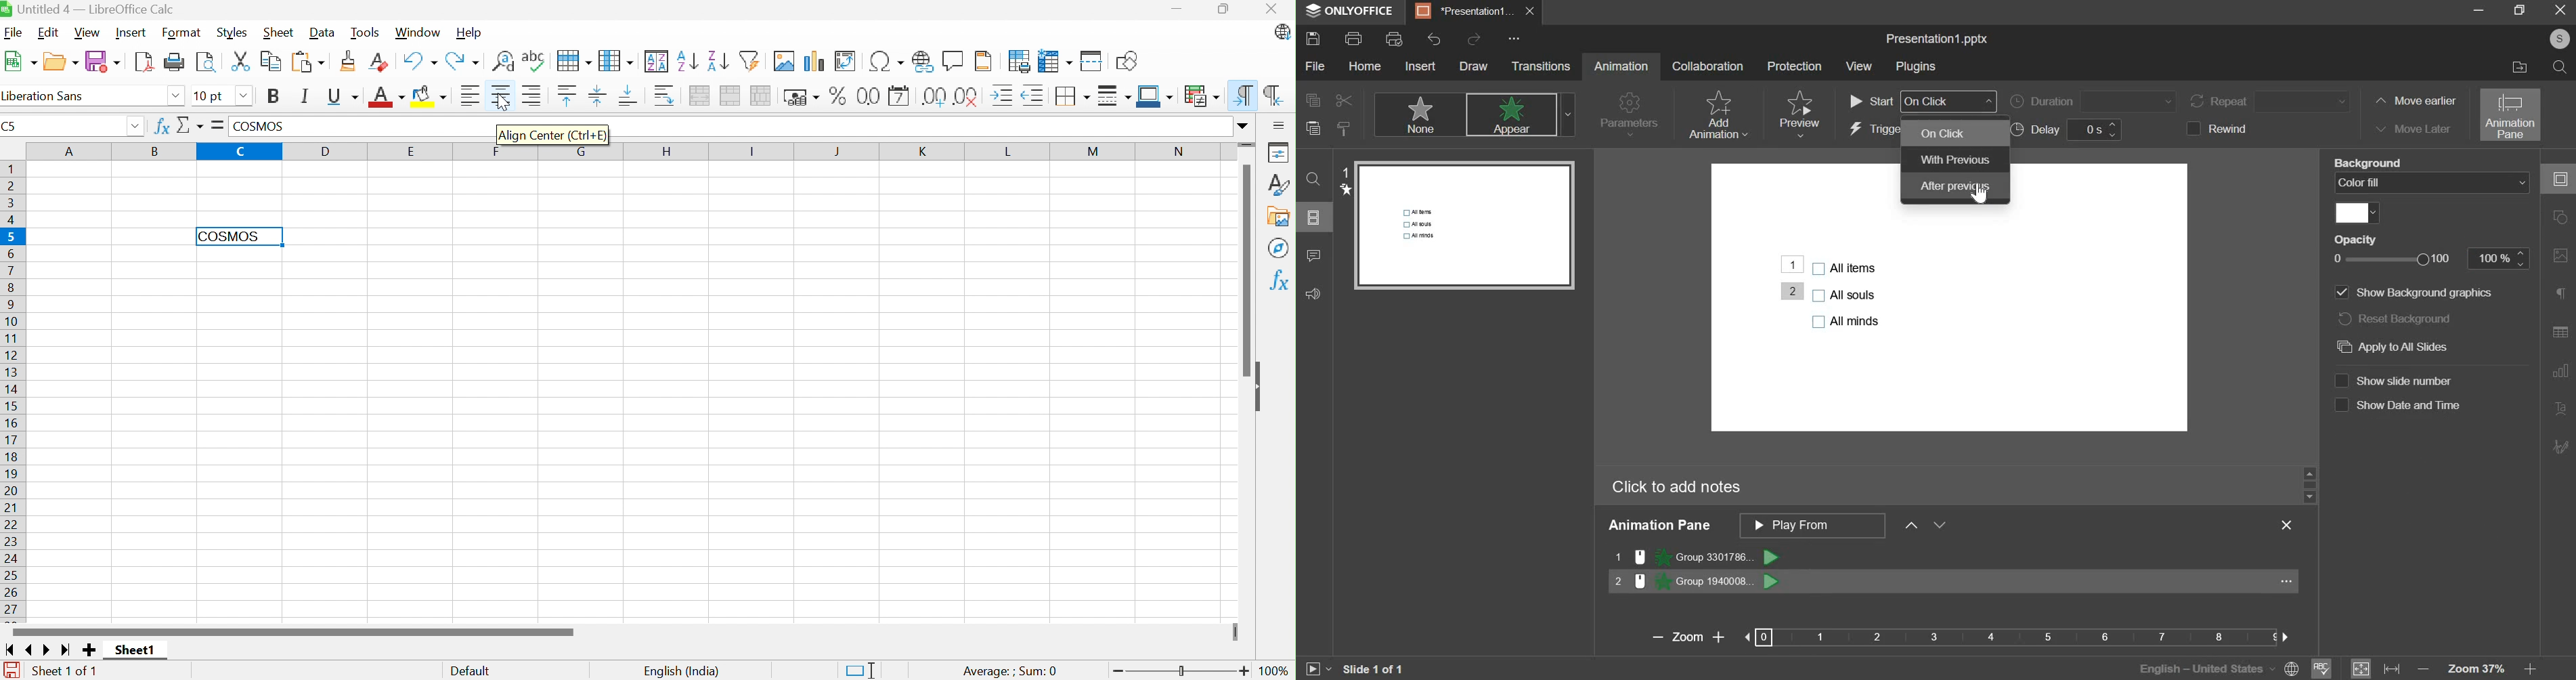 This screenshot has width=2576, height=700. Describe the element at coordinates (47, 650) in the screenshot. I see `Scroll to Next Sheet` at that location.